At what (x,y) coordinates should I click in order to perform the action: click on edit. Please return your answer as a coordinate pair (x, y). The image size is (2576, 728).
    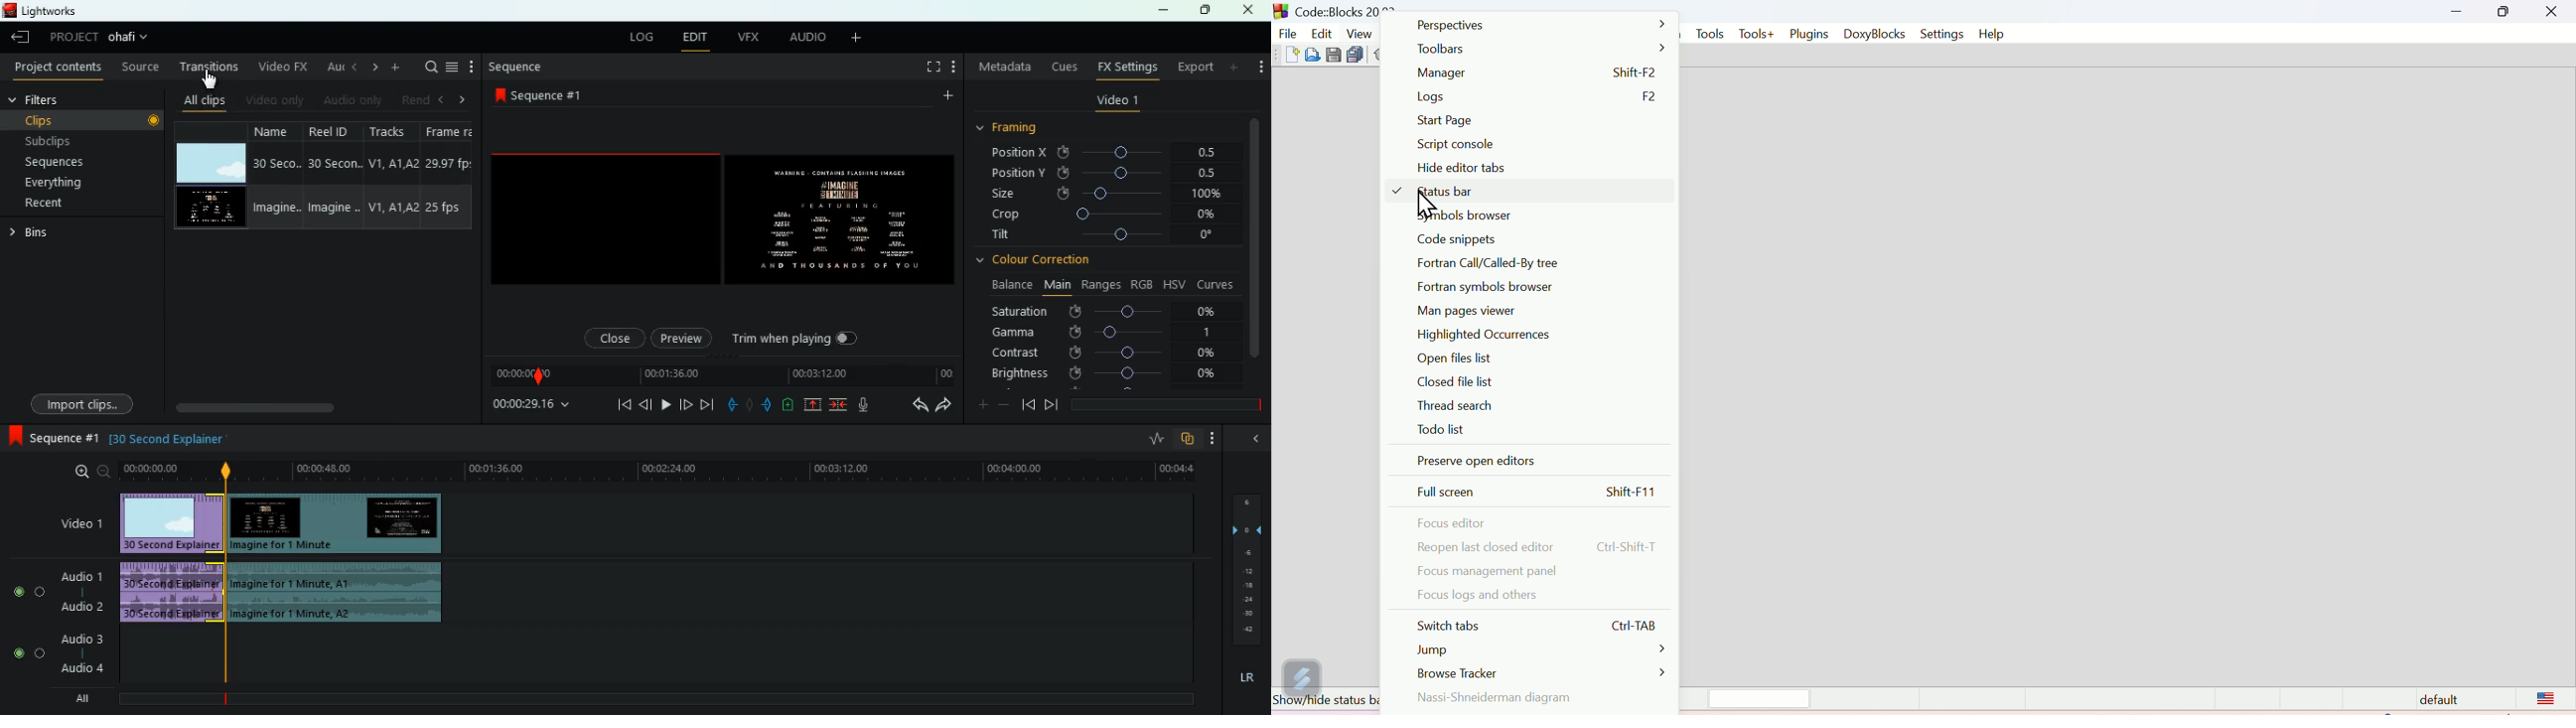
    Looking at the image, I should click on (694, 39).